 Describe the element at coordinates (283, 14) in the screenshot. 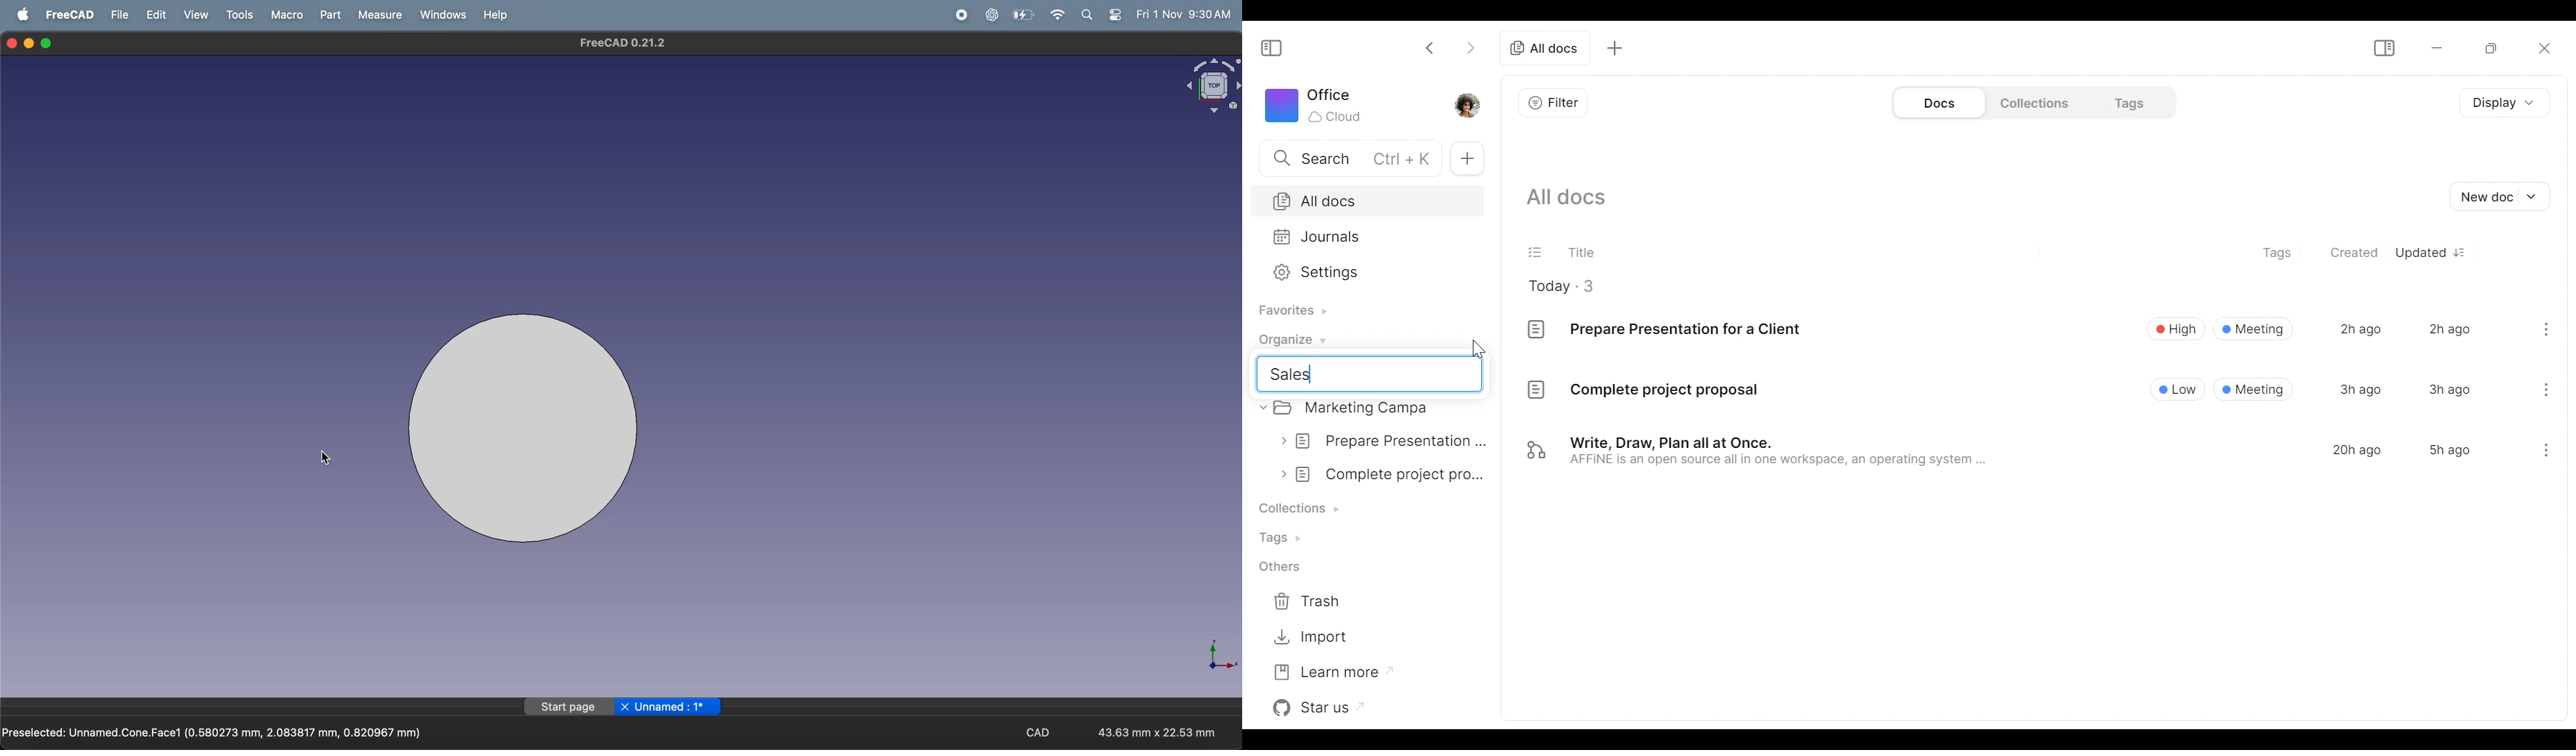

I see `marco` at that location.